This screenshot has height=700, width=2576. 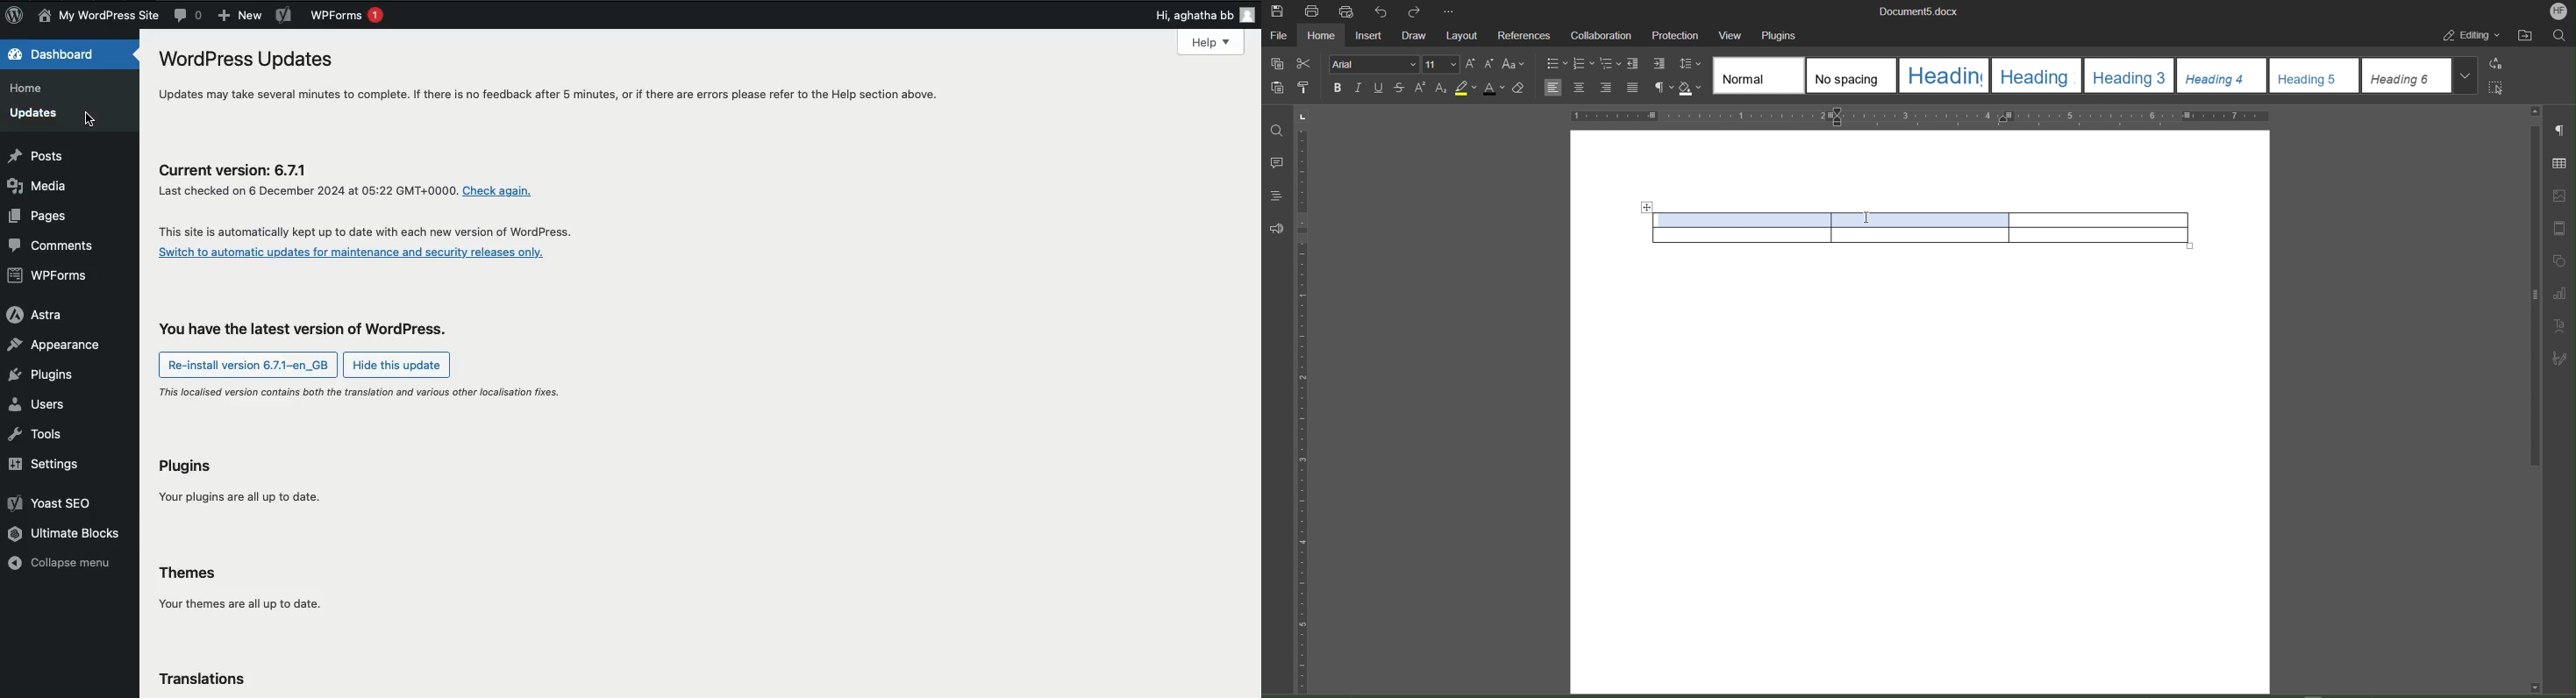 What do you see at coordinates (1278, 38) in the screenshot?
I see `File` at bounding box center [1278, 38].